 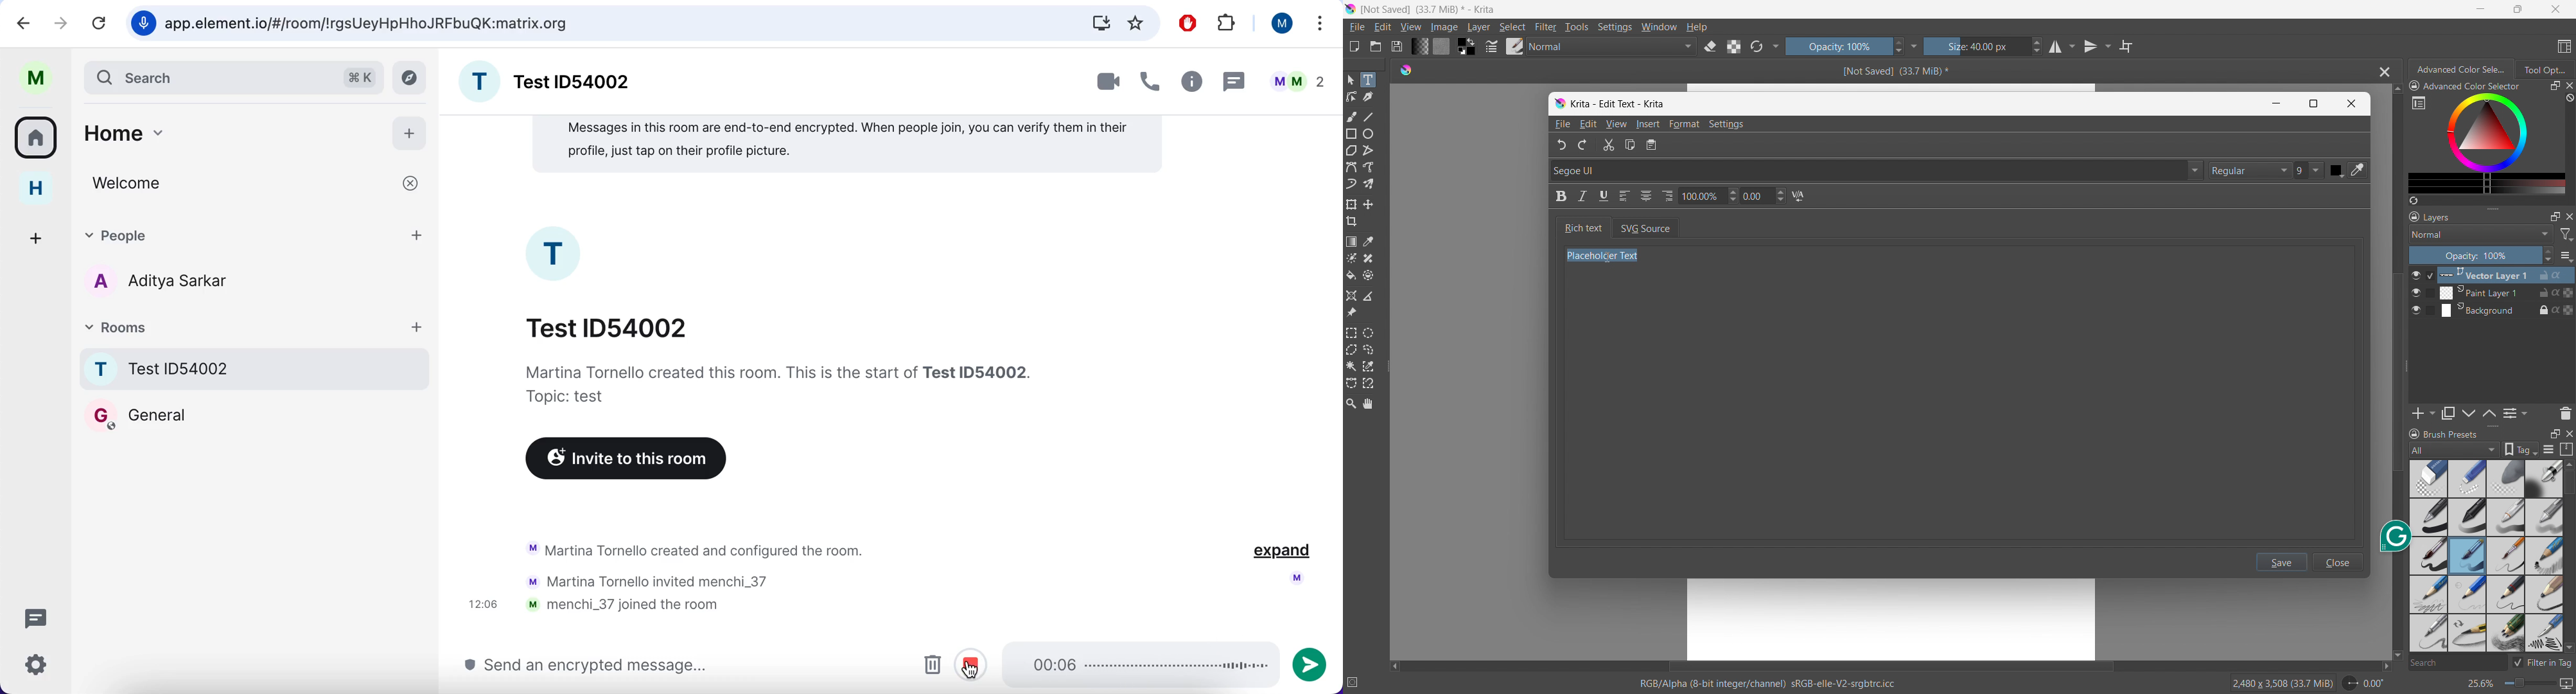 I want to click on bold pen, so click(x=2428, y=518).